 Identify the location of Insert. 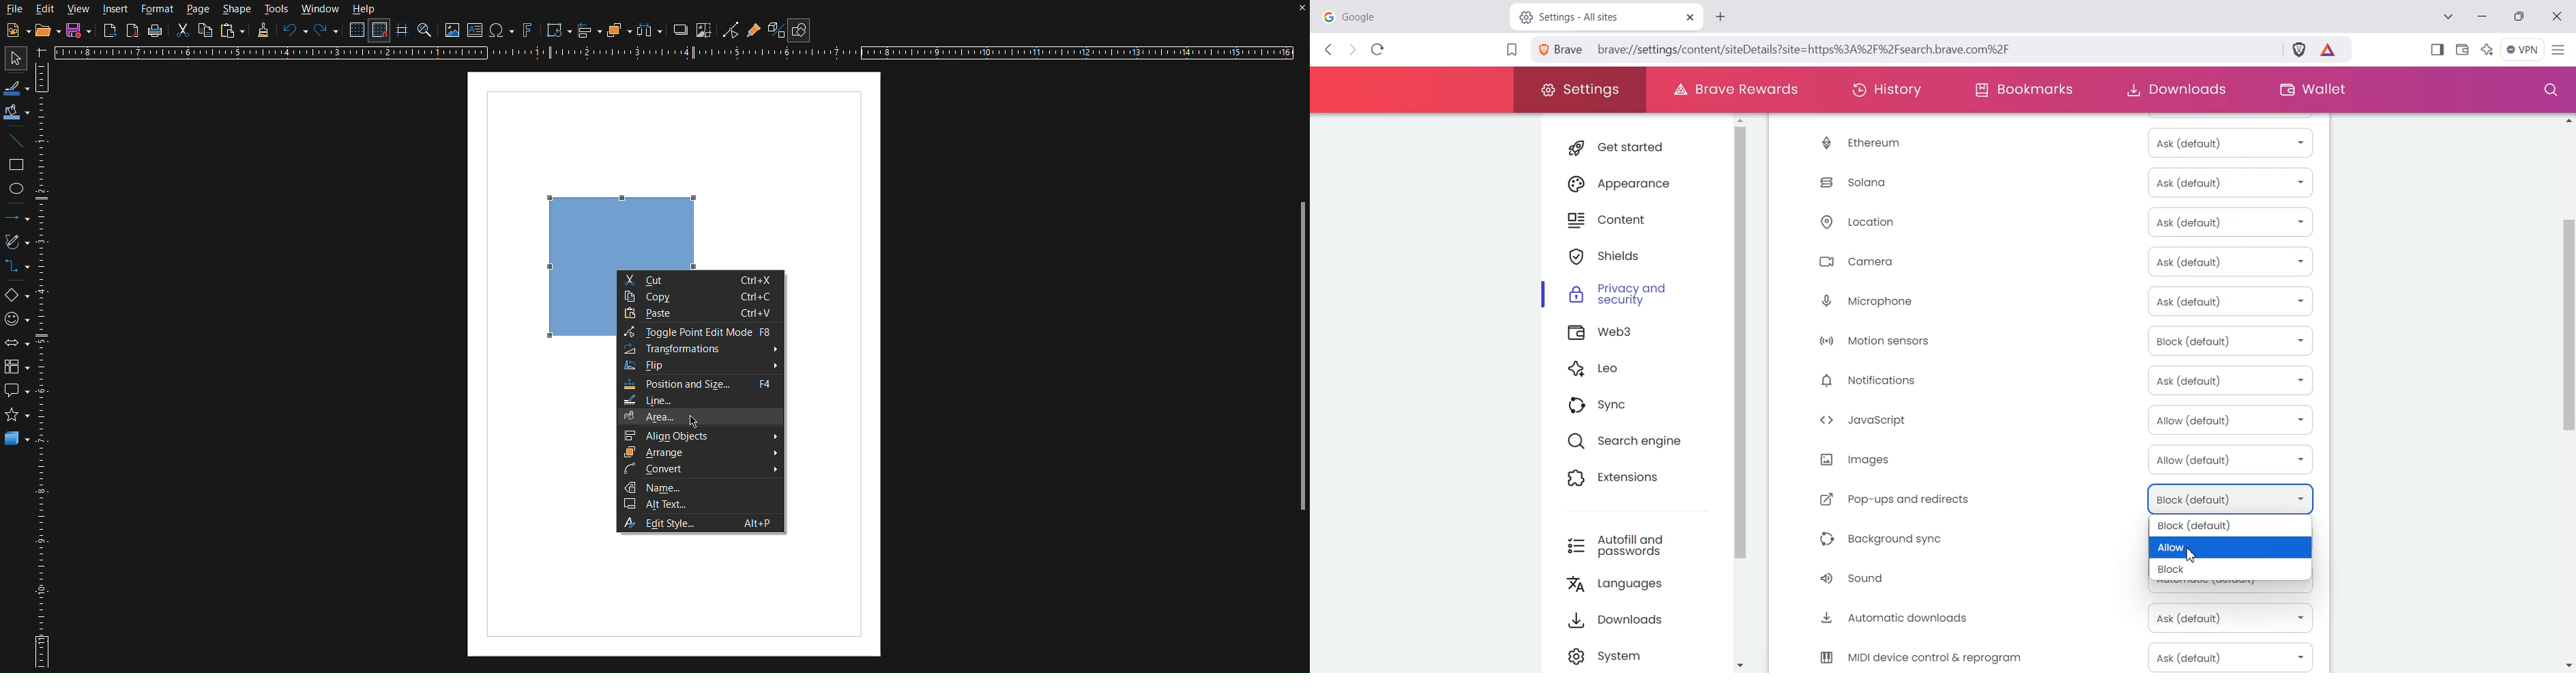
(117, 10).